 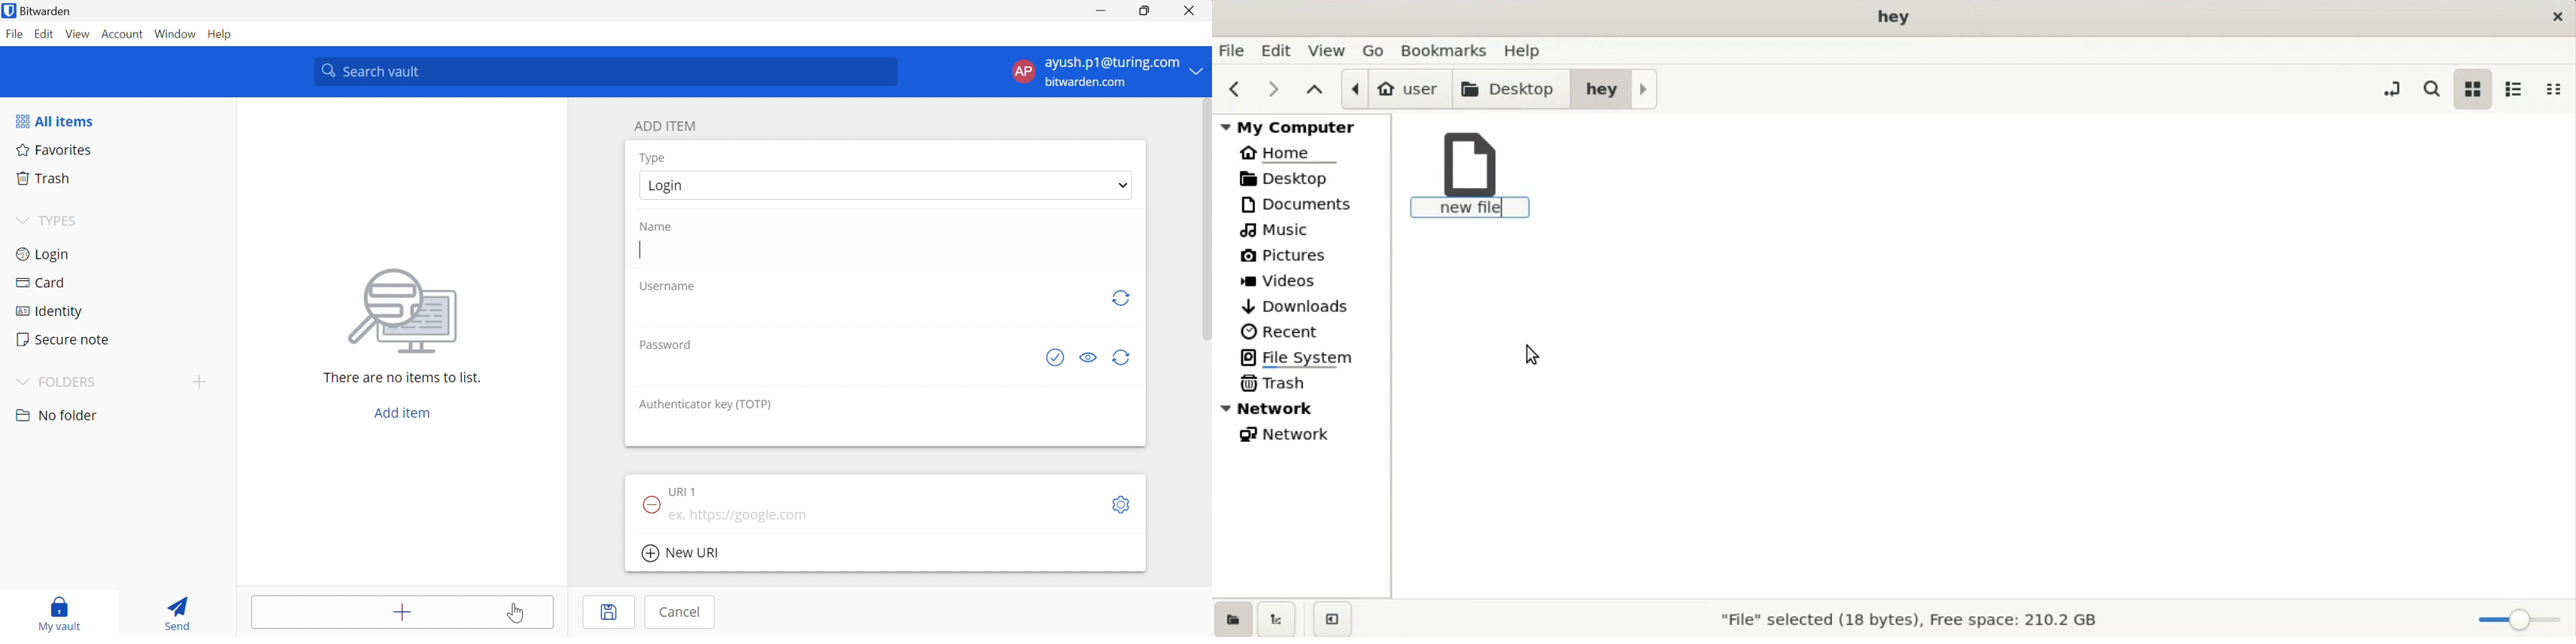 What do you see at coordinates (59, 614) in the screenshot?
I see `My vault` at bounding box center [59, 614].